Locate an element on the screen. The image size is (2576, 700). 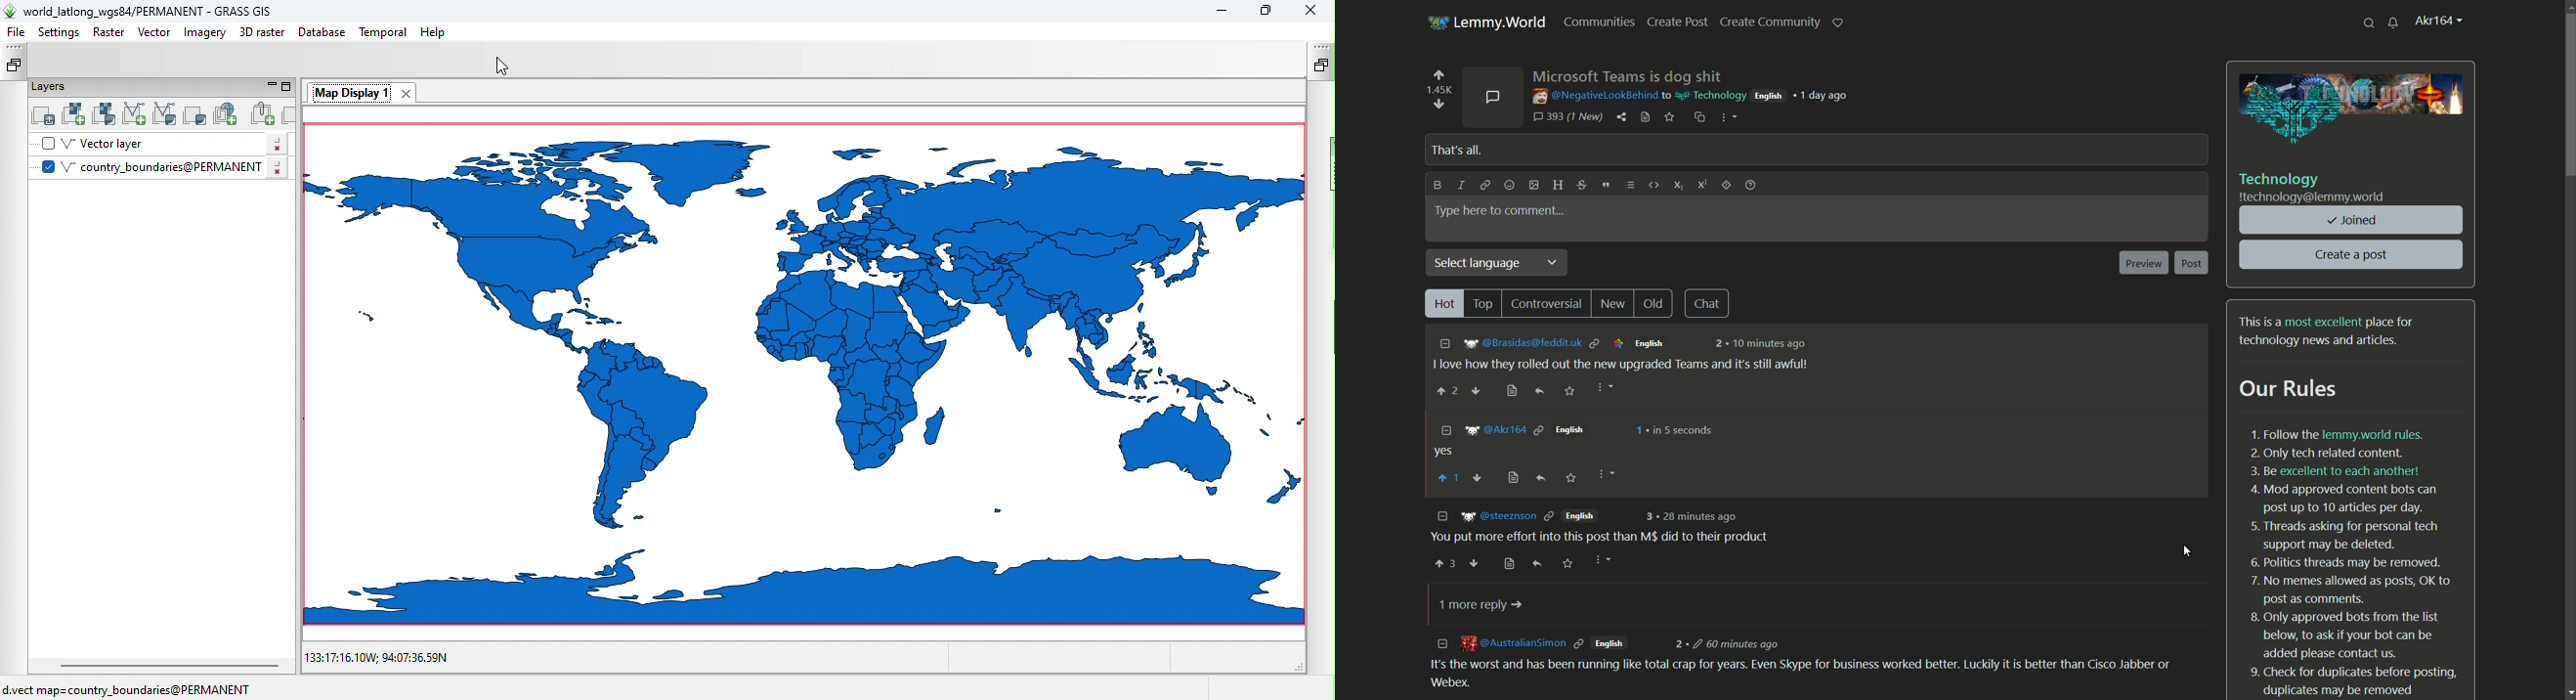
spoiler is located at coordinates (1726, 187).